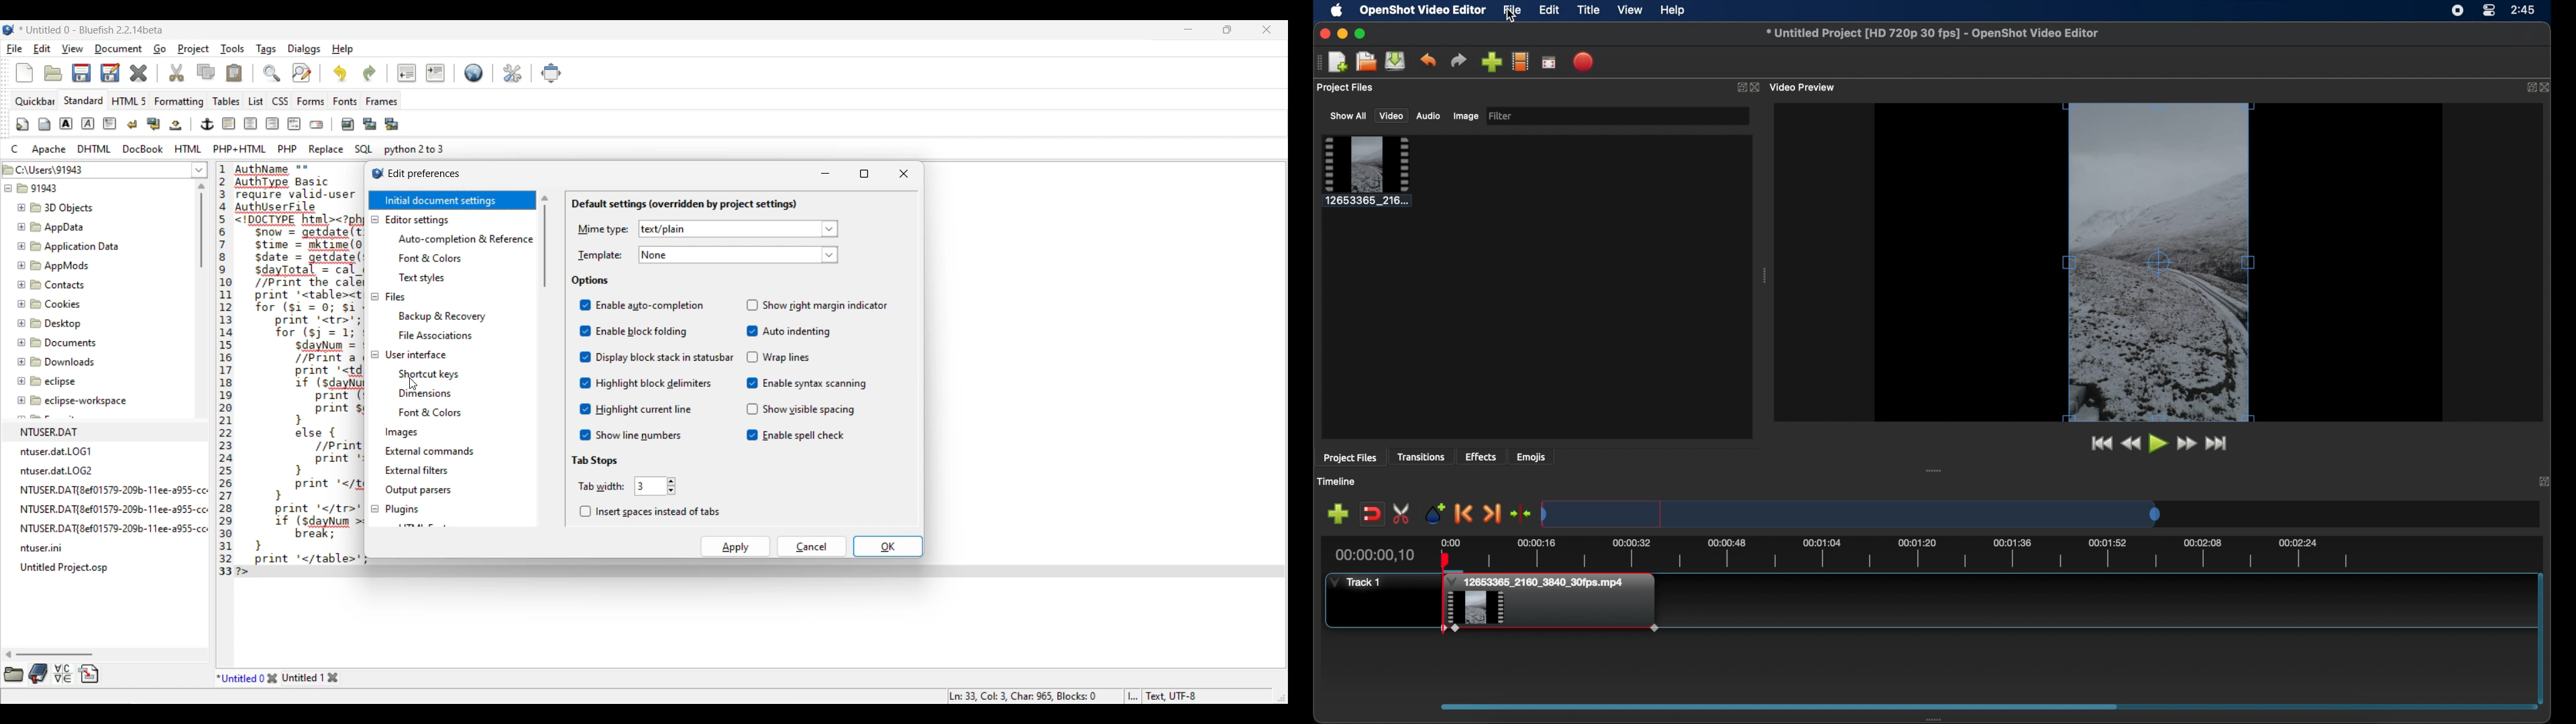 The image size is (2576, 728). I want to click on Maximize, so click(864, 174).